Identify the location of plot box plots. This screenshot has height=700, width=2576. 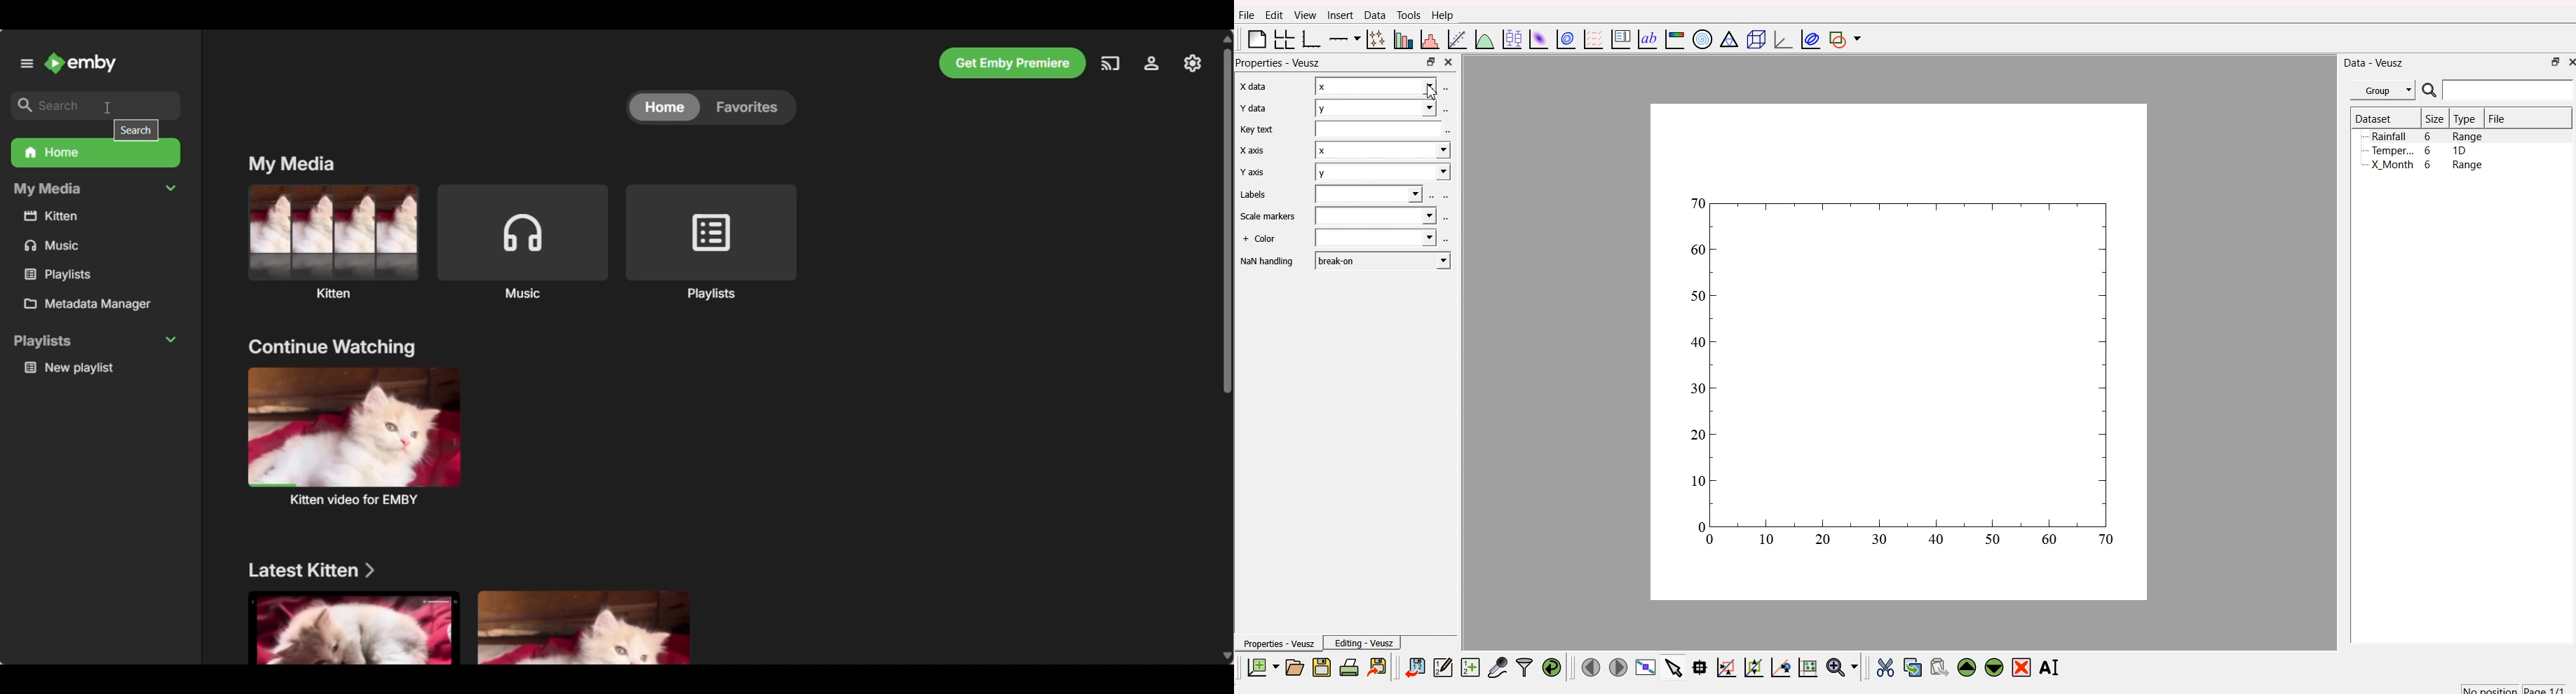
(1512, 38).